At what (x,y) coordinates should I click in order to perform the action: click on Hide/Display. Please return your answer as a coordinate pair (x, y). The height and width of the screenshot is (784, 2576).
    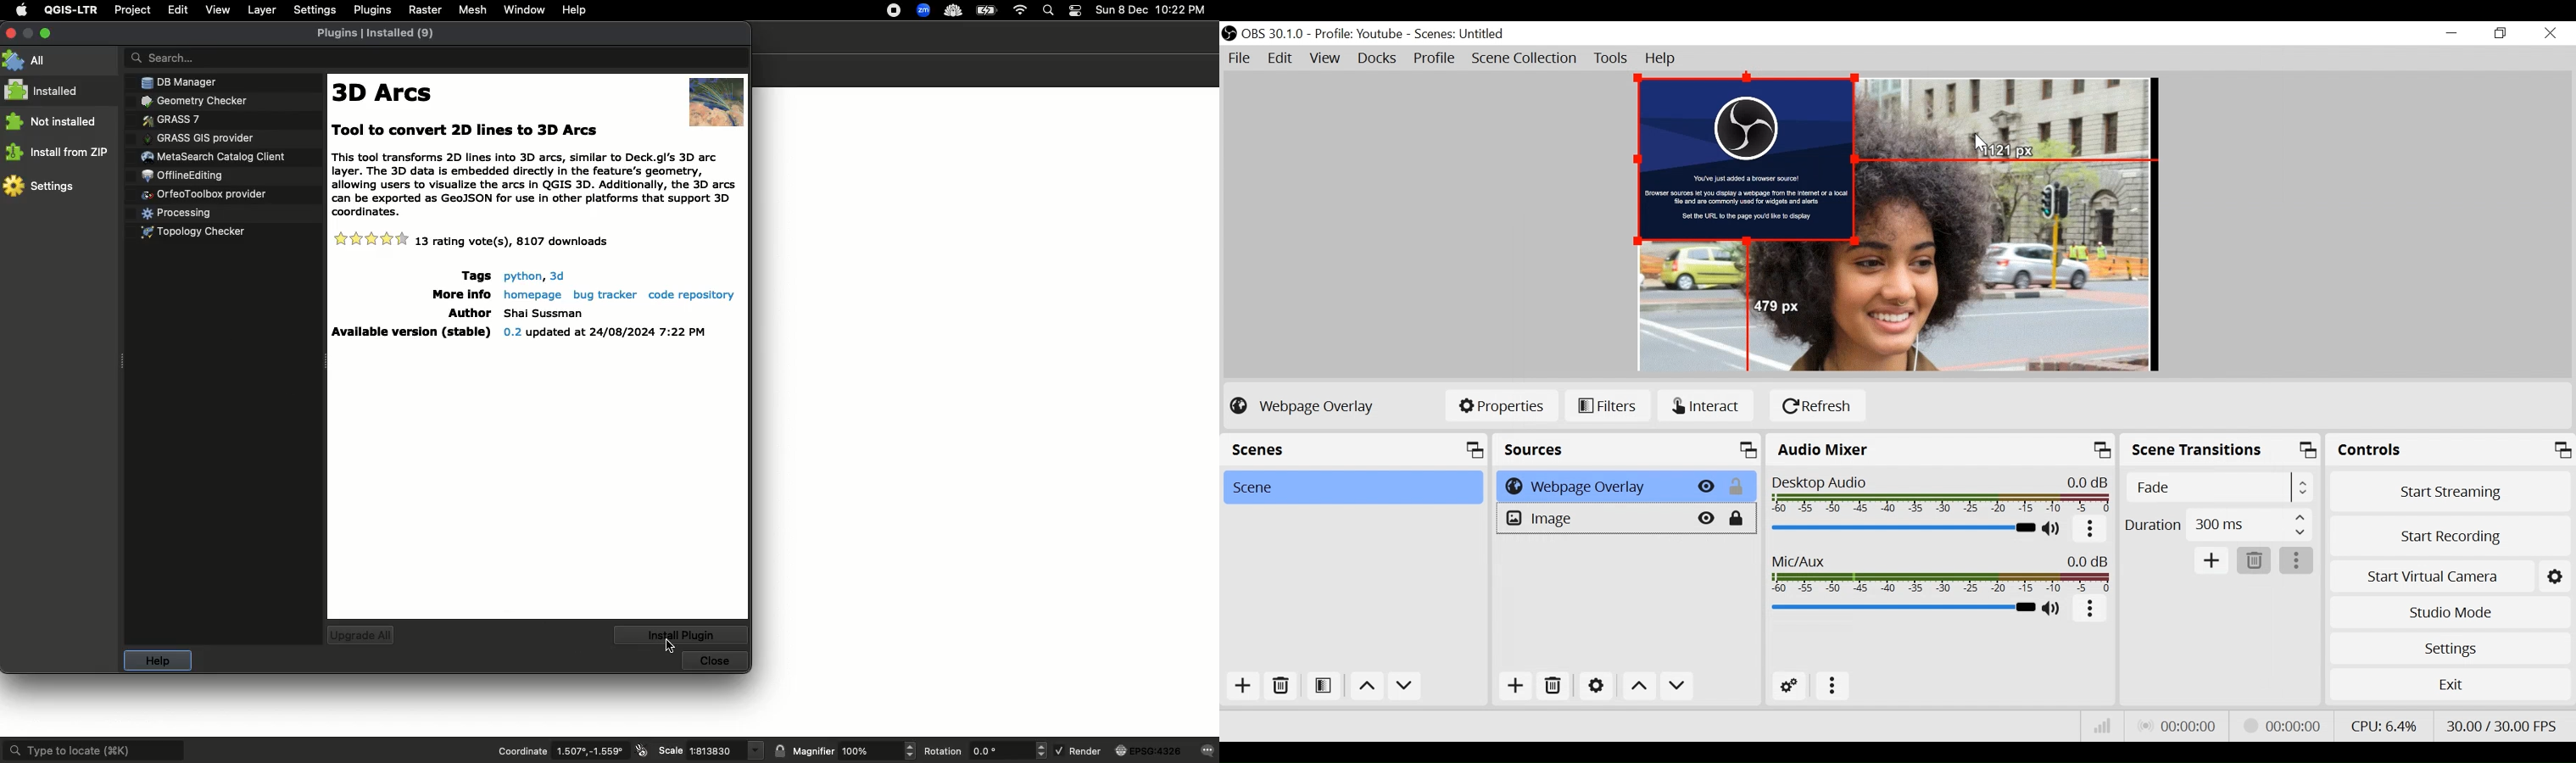
    Looking at the image, I should click on (1708, 518).